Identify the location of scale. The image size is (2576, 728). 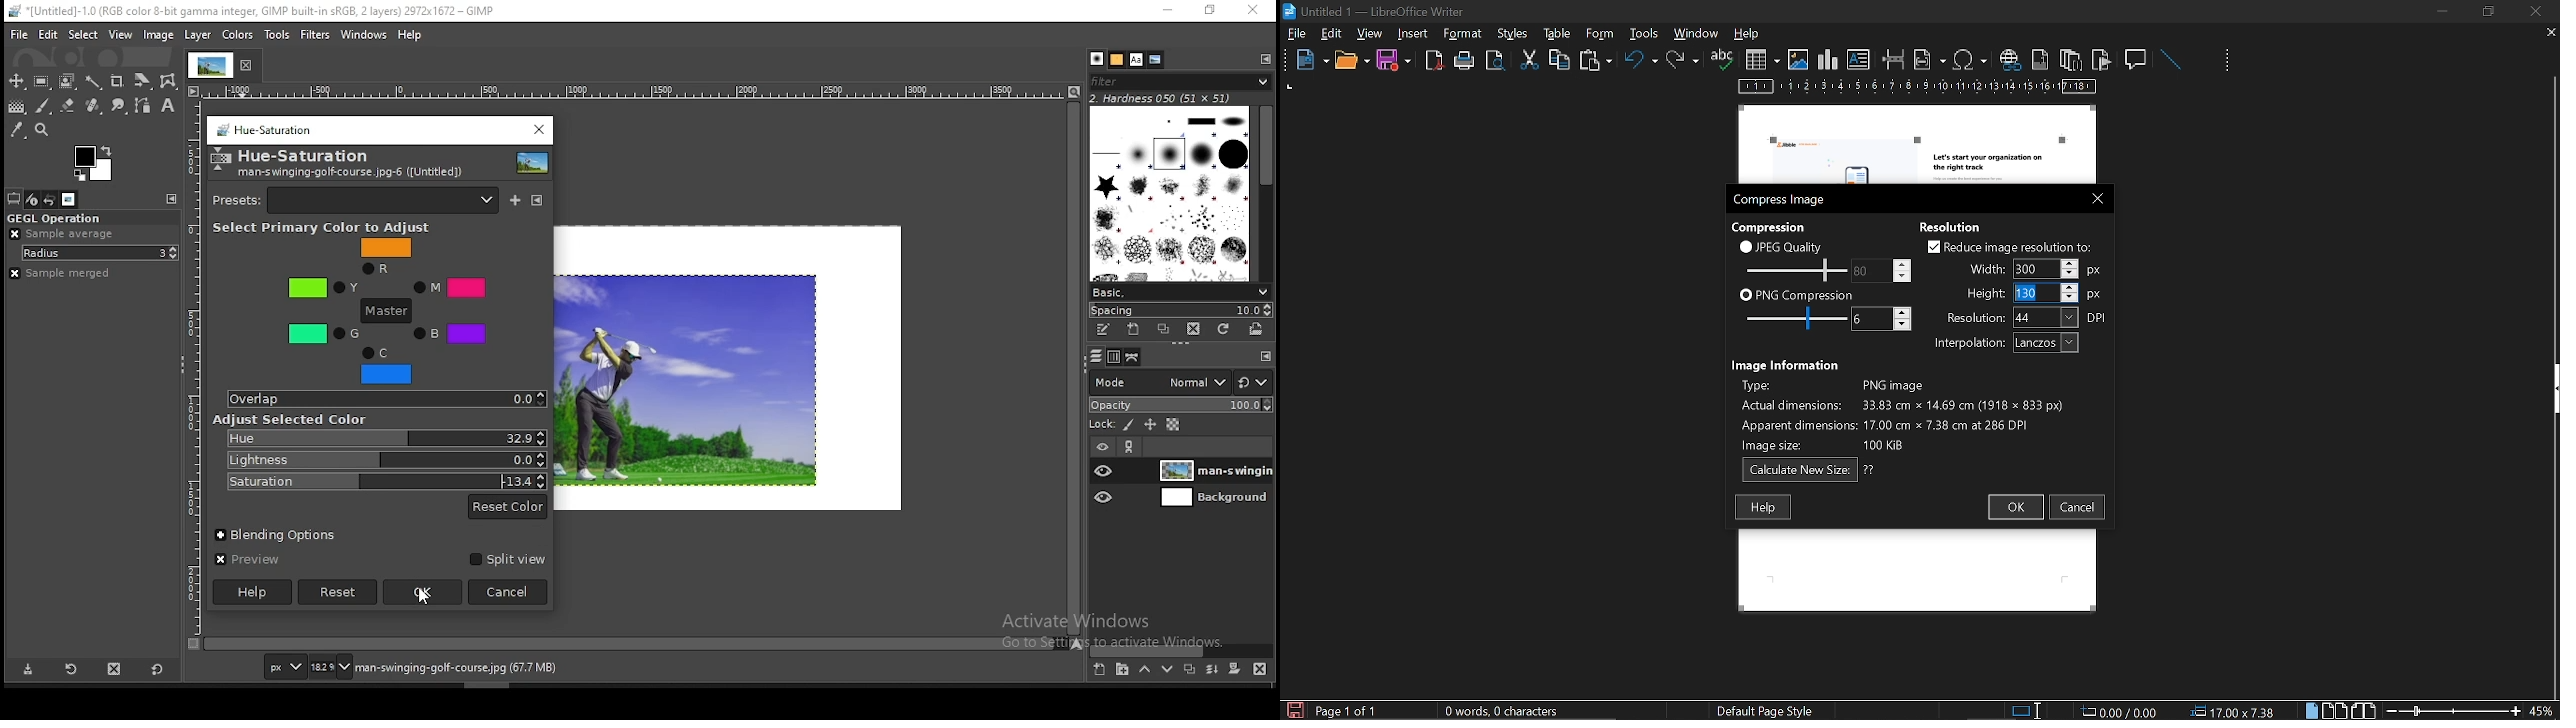
(1918, 88).